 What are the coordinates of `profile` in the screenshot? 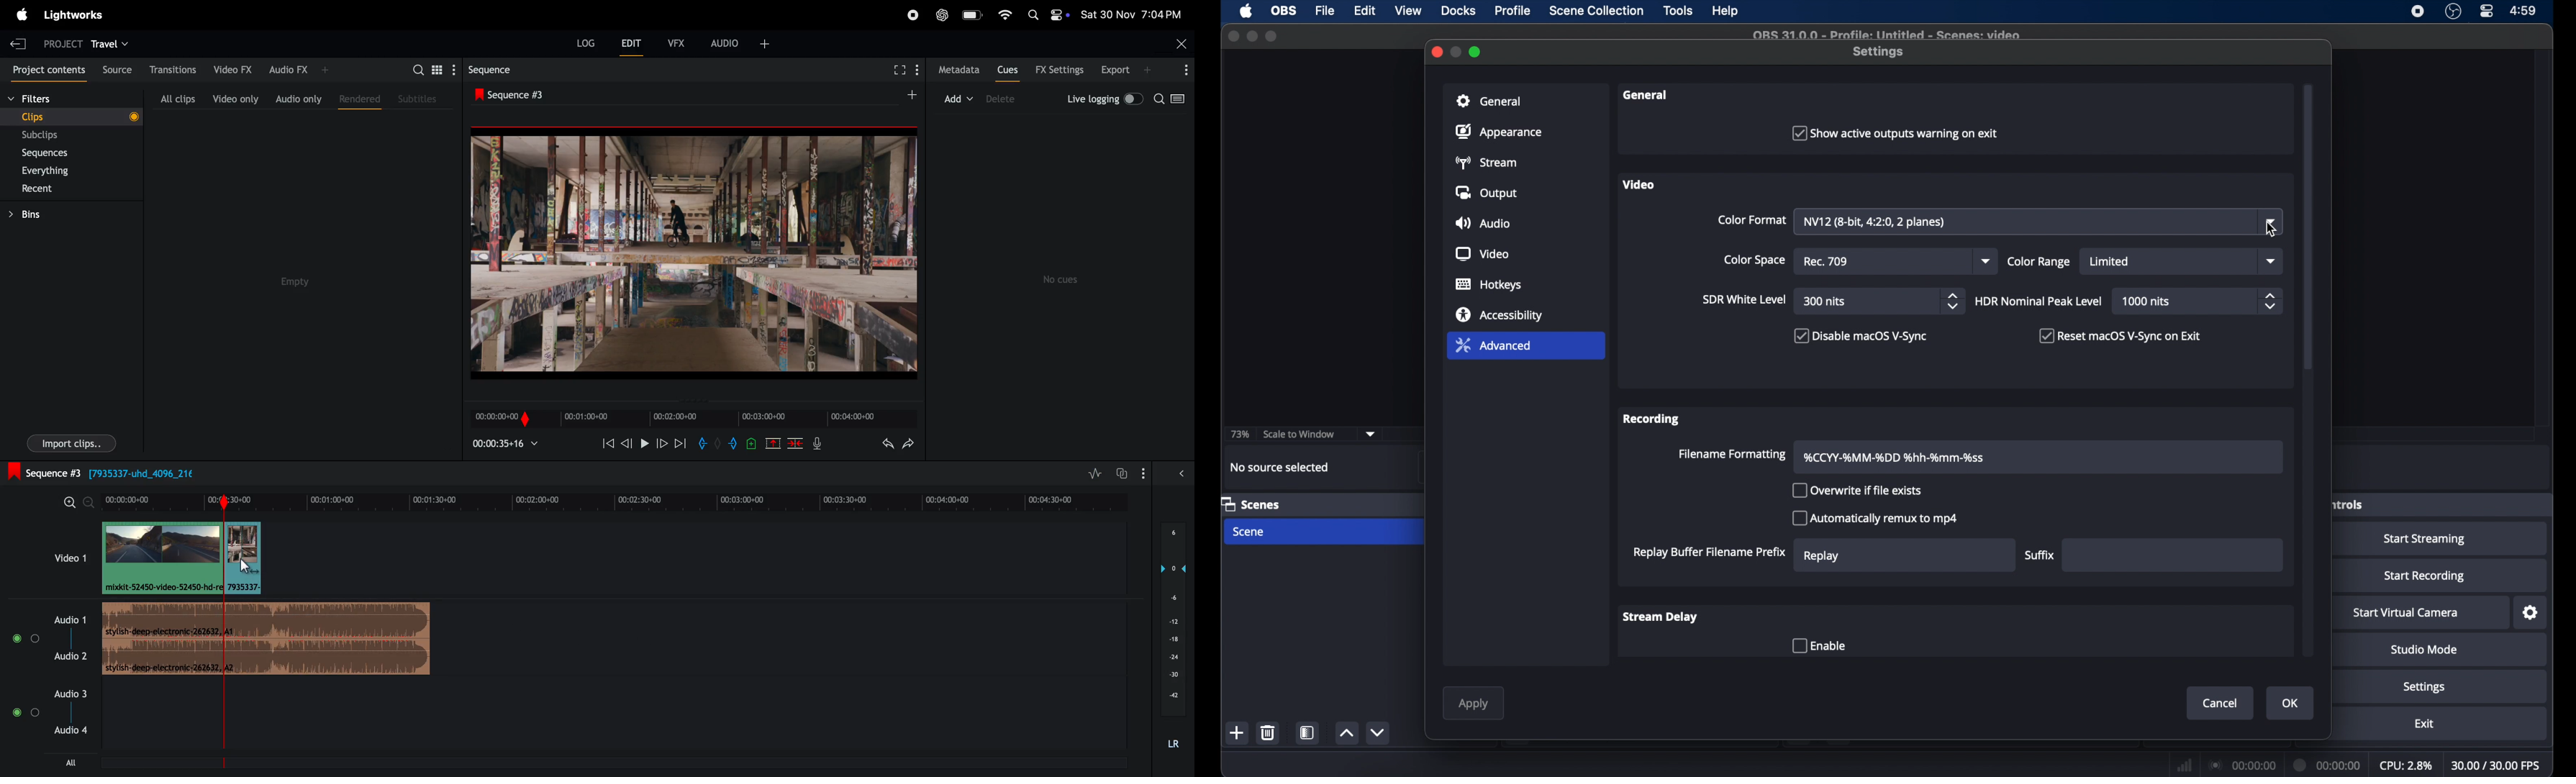 It's located at (1514, 11).